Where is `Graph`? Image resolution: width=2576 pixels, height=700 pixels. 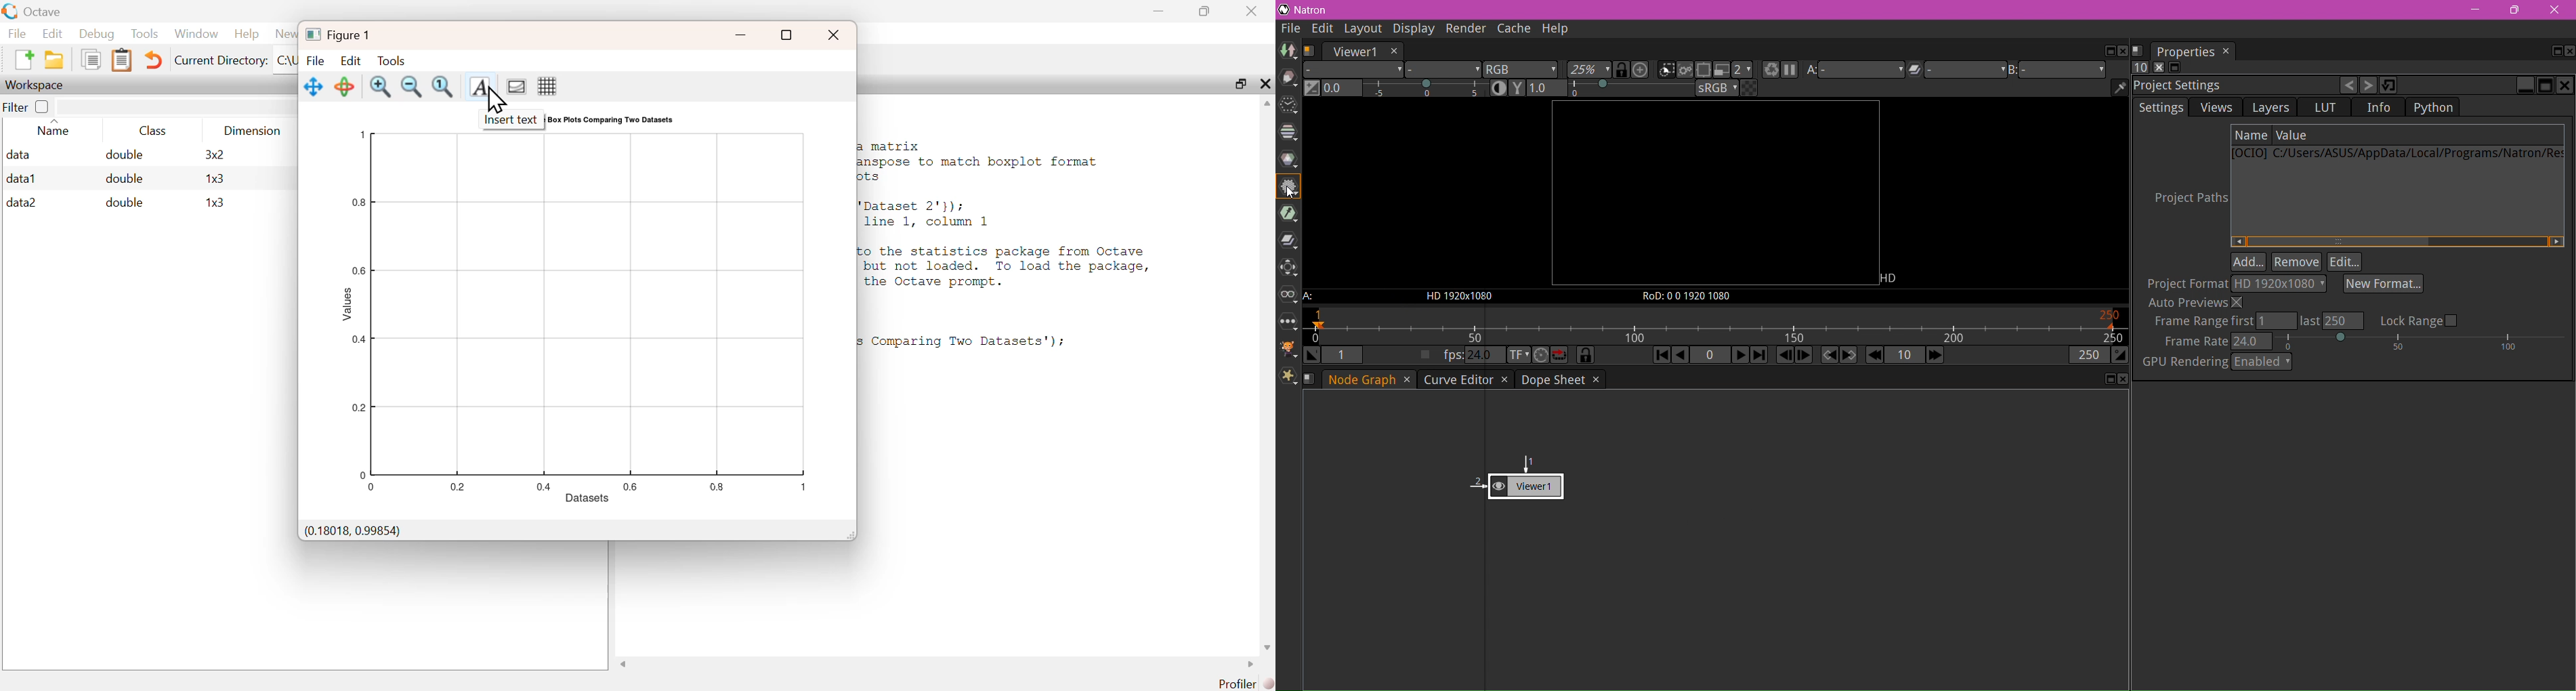
Graph is located at coordinates (588, 312).